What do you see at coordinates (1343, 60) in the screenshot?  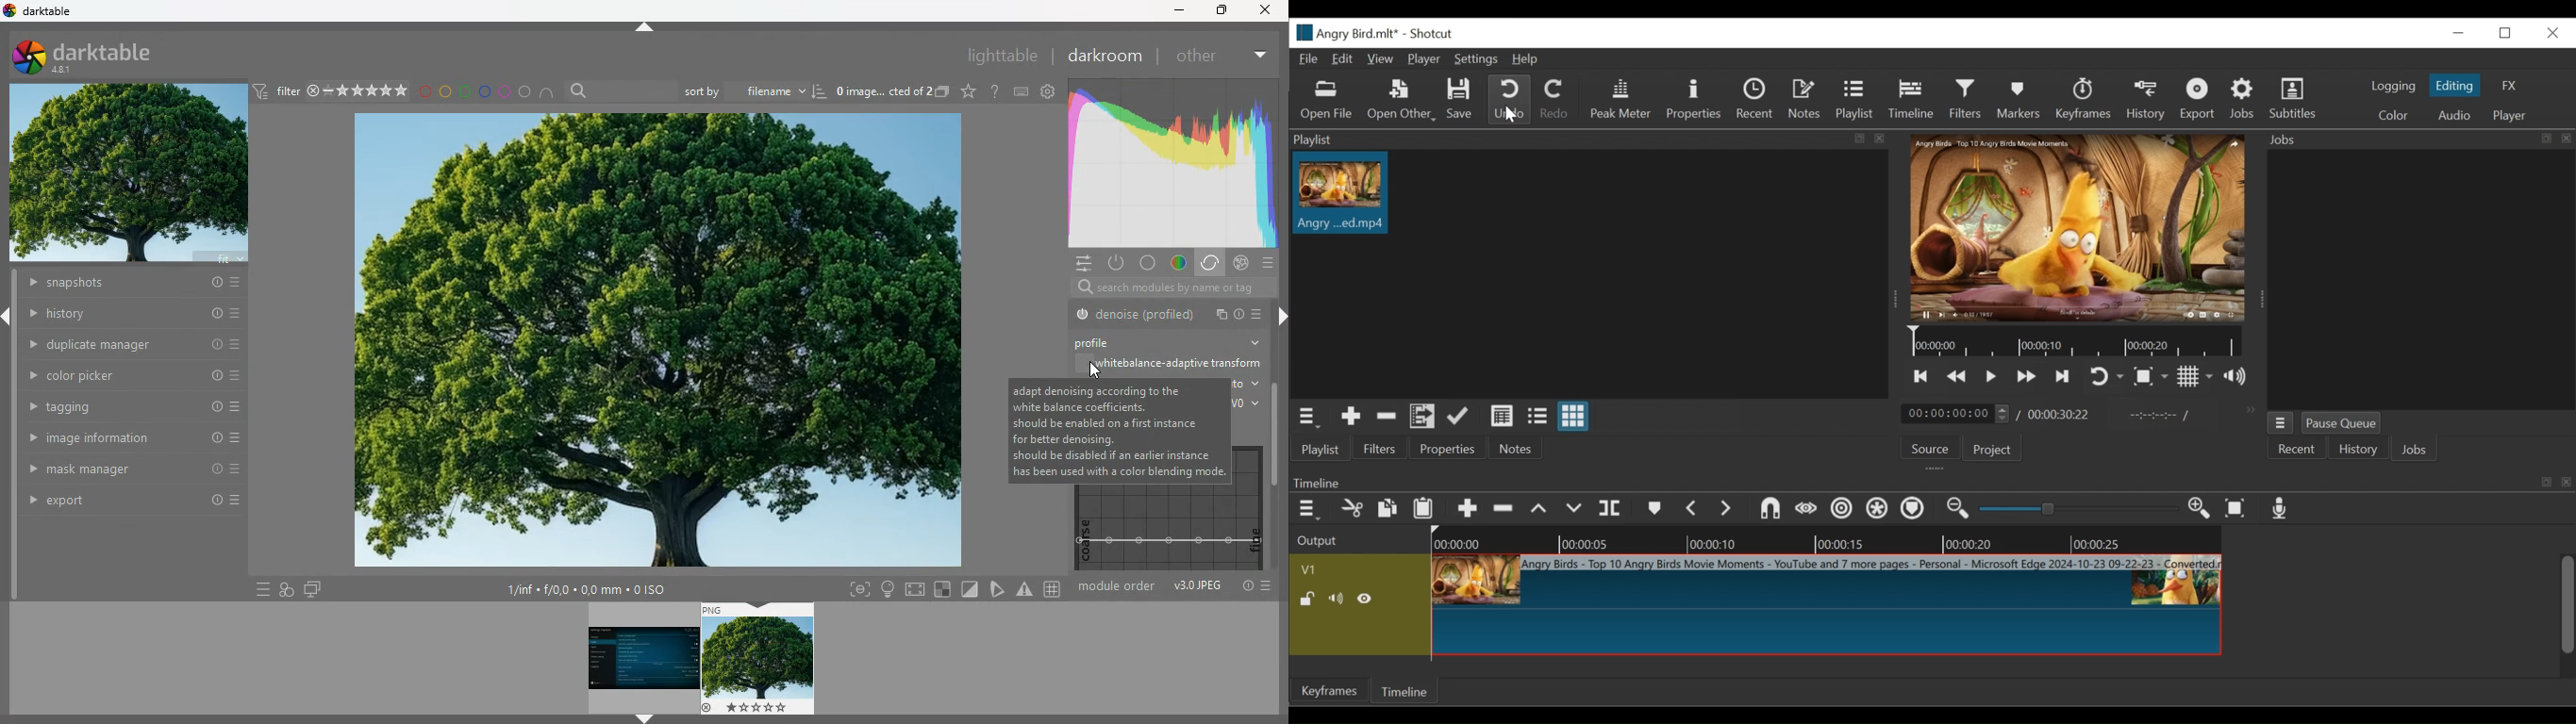 I see `Edit` at bounding box center [1343, 60].